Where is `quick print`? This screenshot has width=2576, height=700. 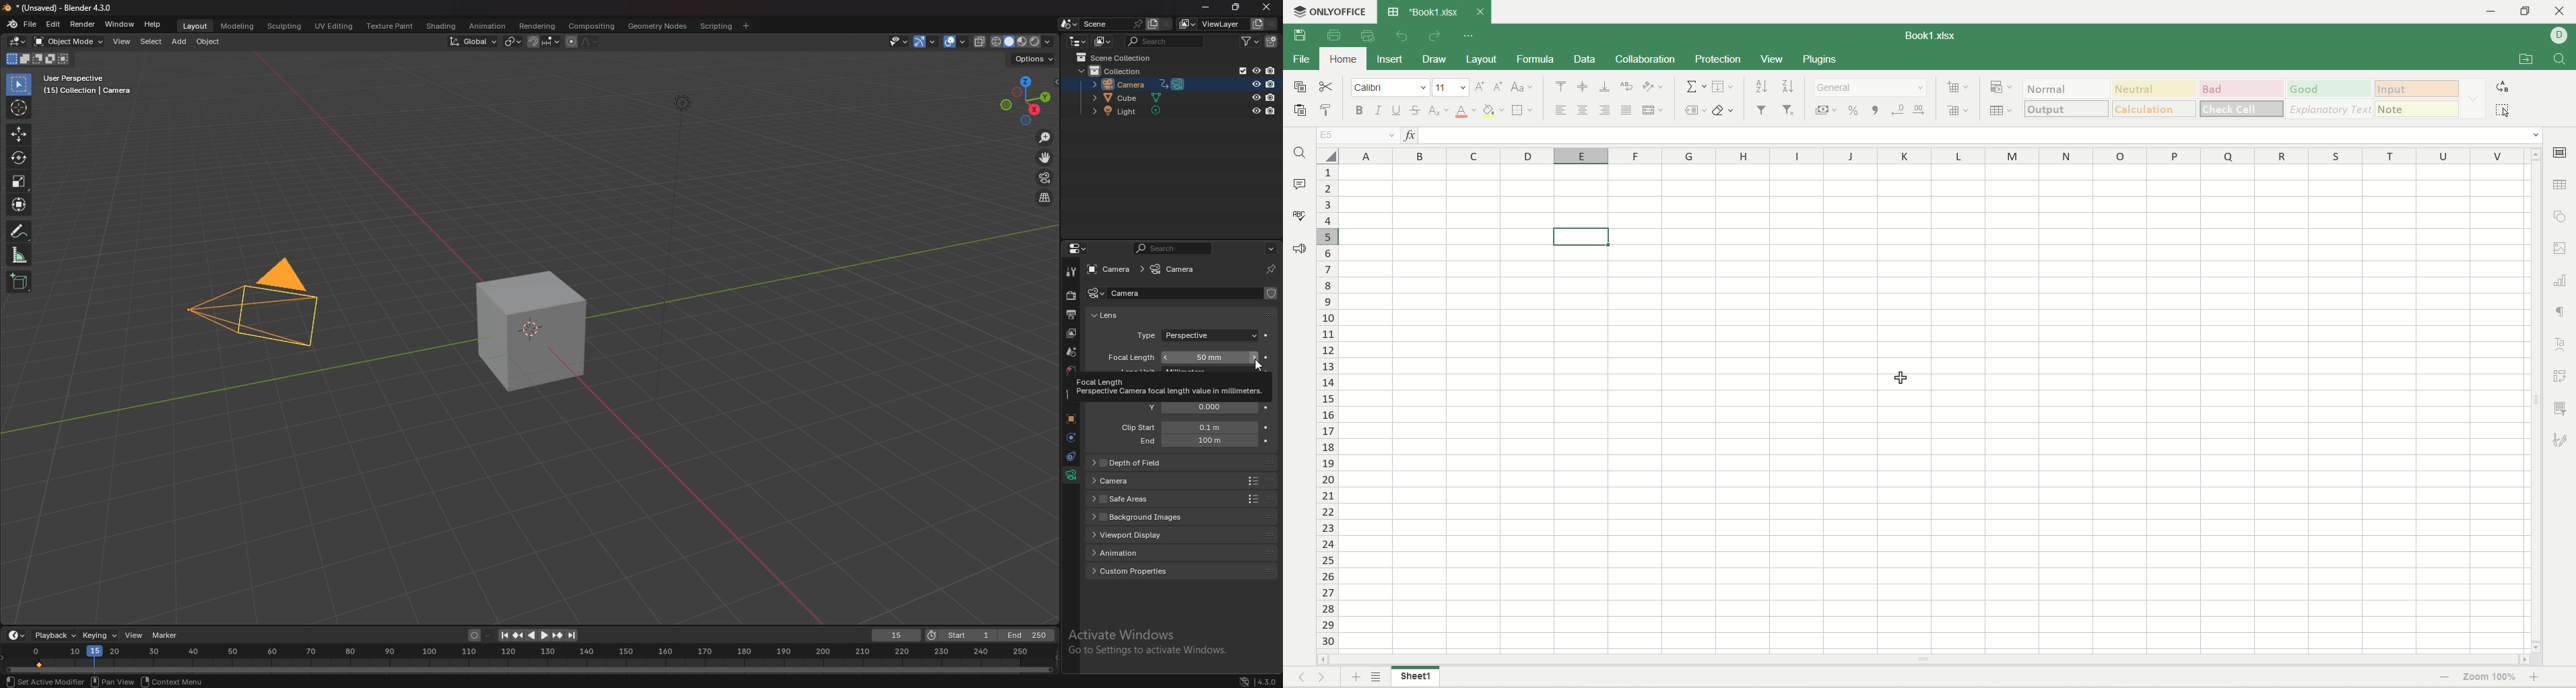 quick print is located at coordinates (1370, 36).